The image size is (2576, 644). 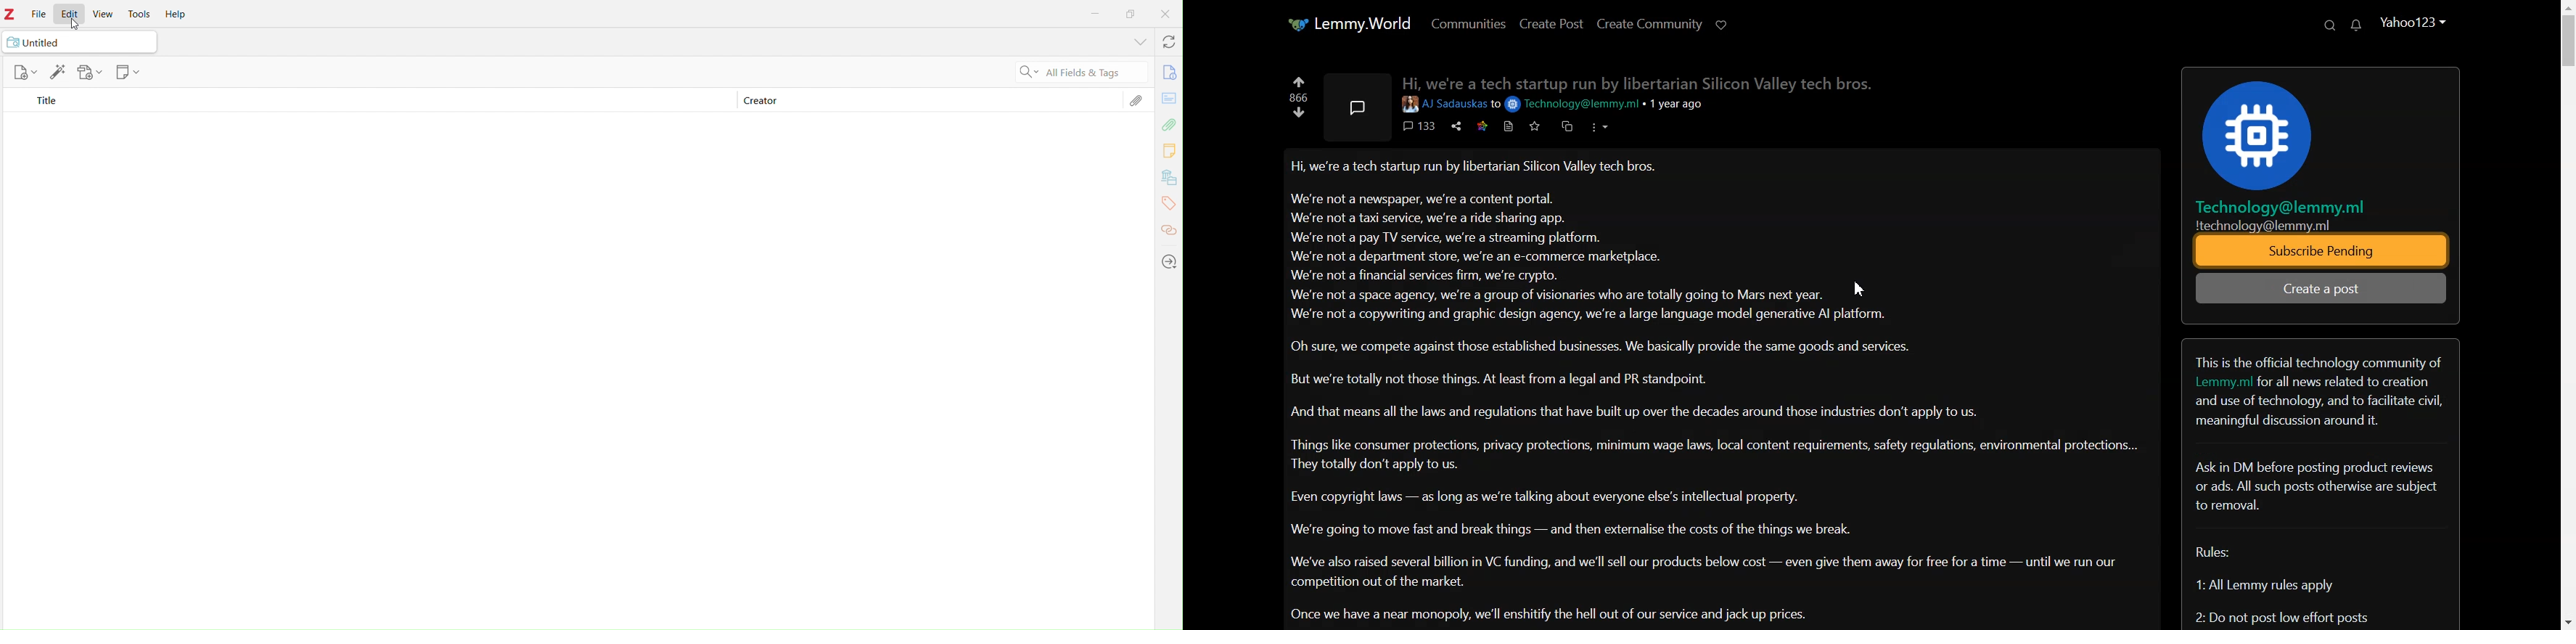 What do you see at coordinates (142, 14) in the screenshot?
I see `Tools` at bounding box center [142, 14].